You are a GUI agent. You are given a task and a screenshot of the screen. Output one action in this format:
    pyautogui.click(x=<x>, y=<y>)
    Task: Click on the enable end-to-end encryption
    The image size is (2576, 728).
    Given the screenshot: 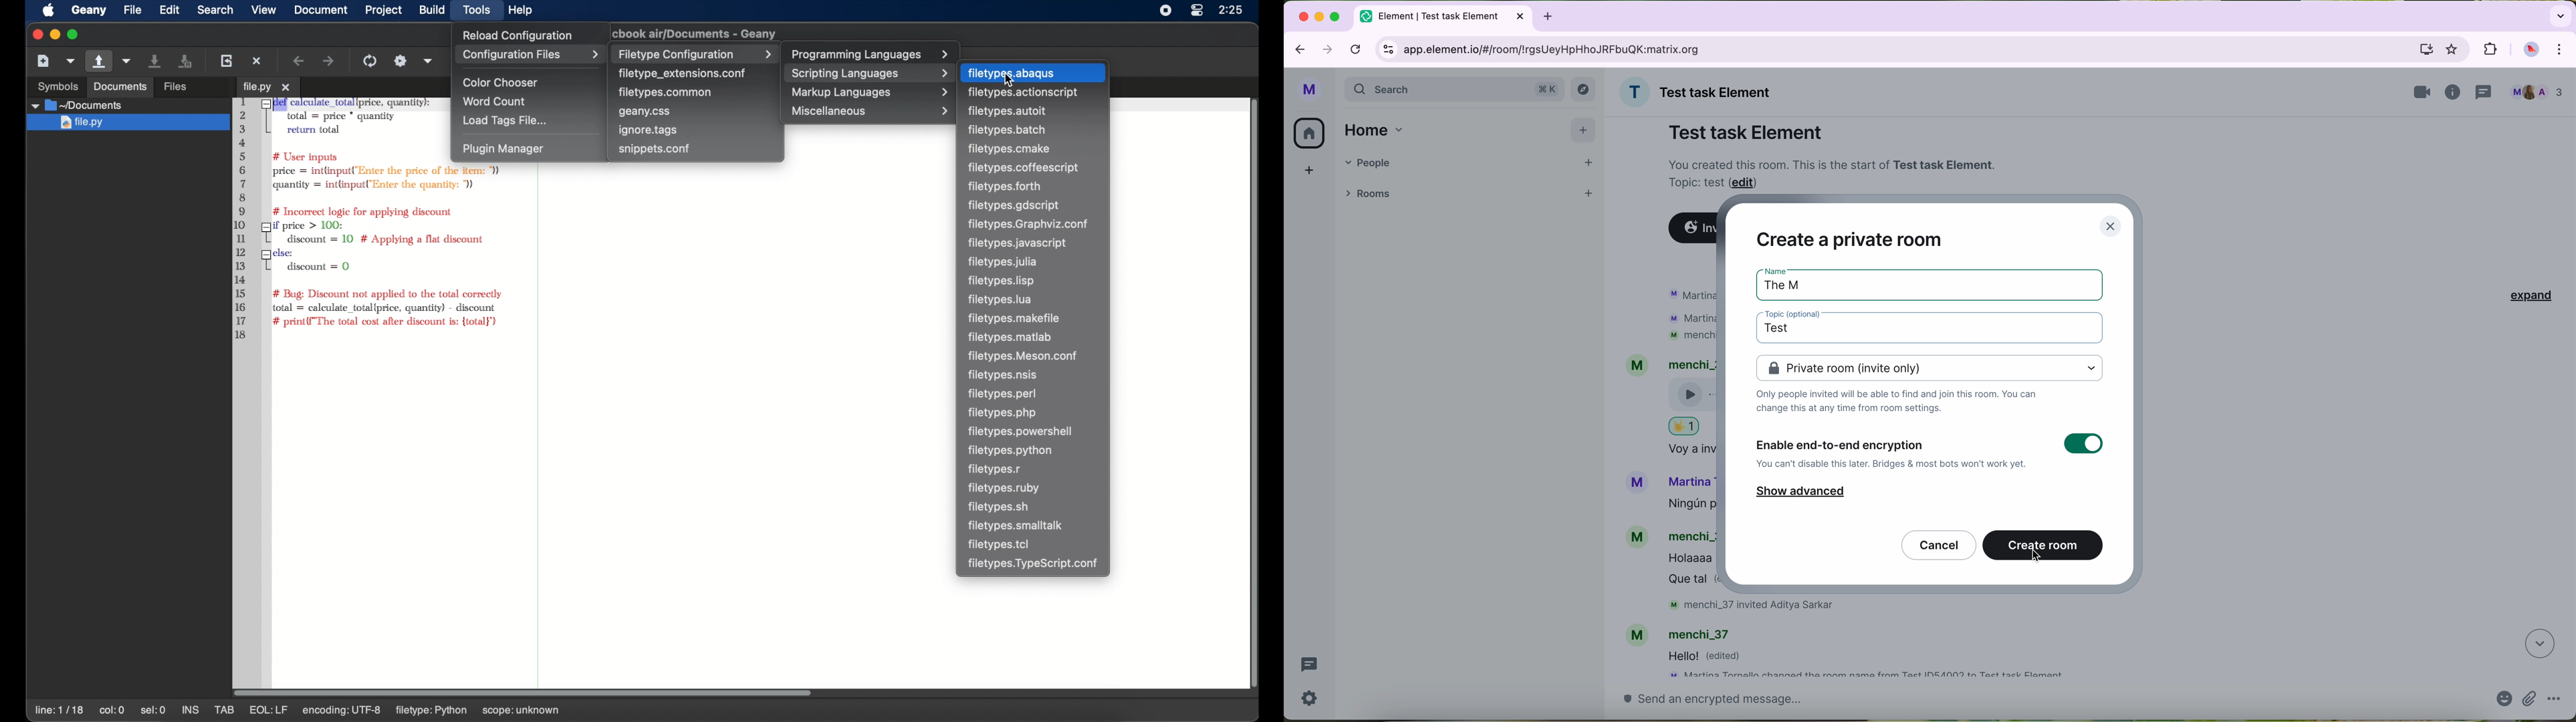 What is the action you would take?
    pyautogui.click(x=1893, y=453)
    